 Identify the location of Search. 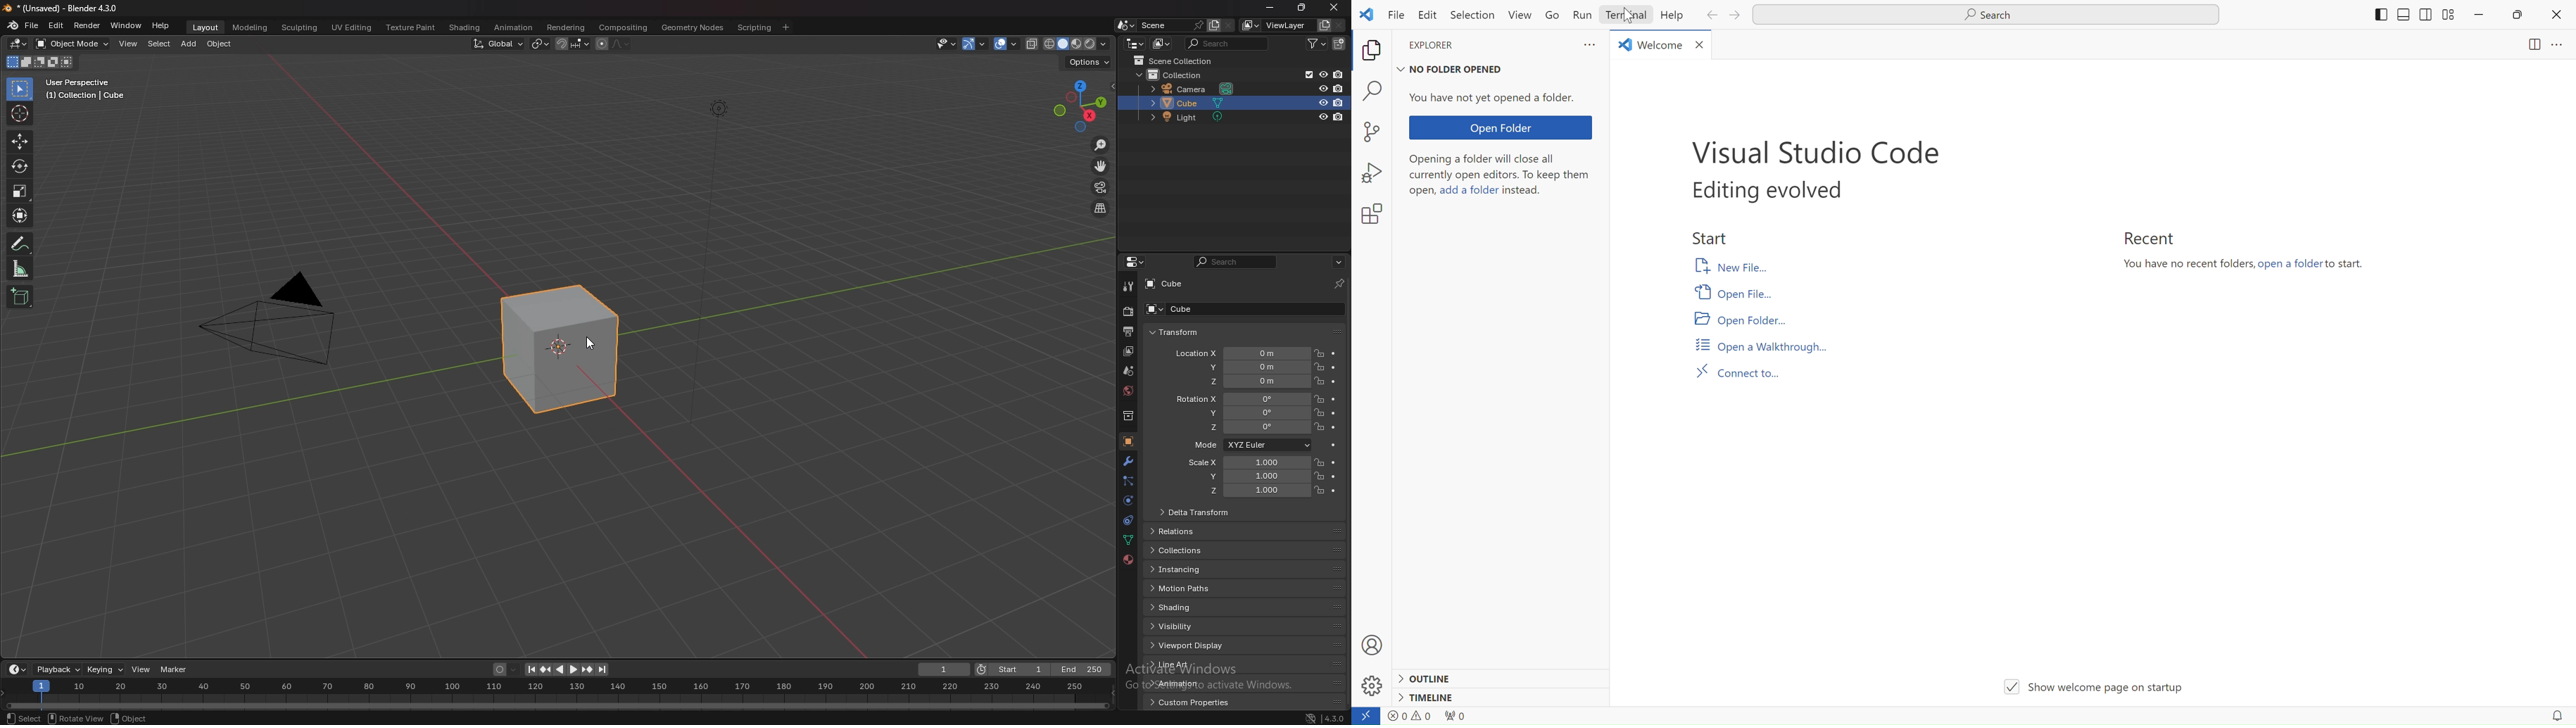
(1995, 14).